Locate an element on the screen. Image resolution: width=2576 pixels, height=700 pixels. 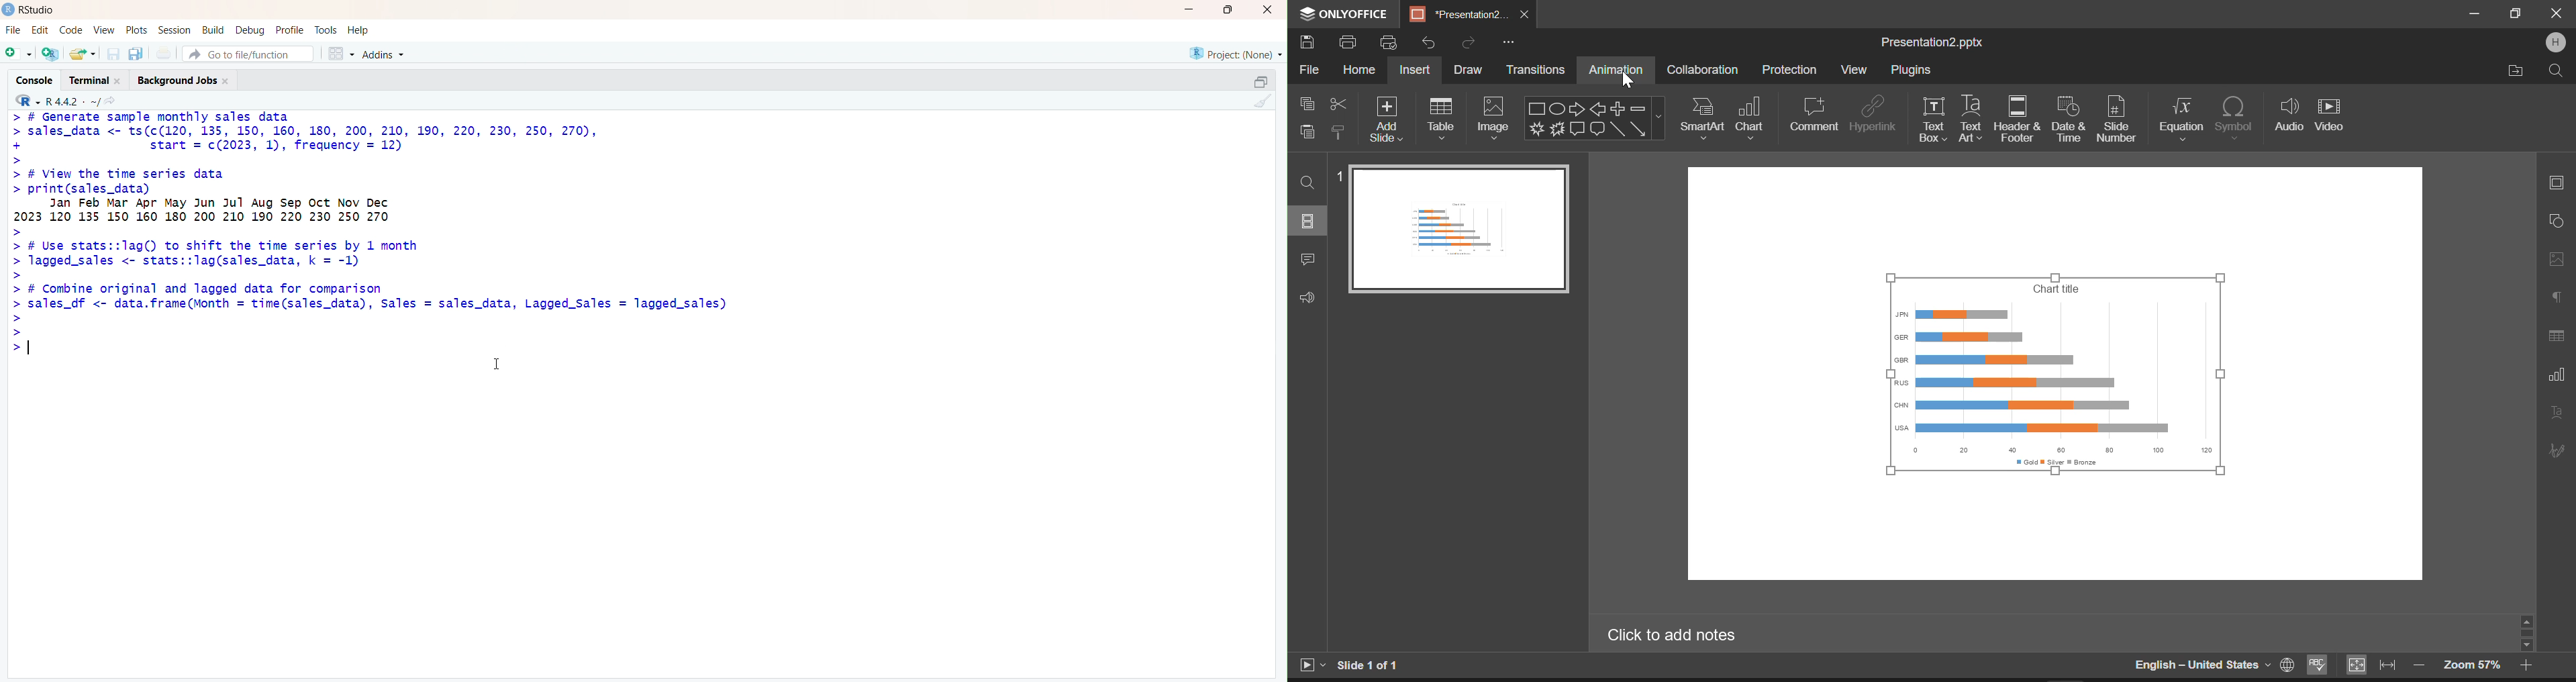
print the current file is located at coordinates (164, 54).